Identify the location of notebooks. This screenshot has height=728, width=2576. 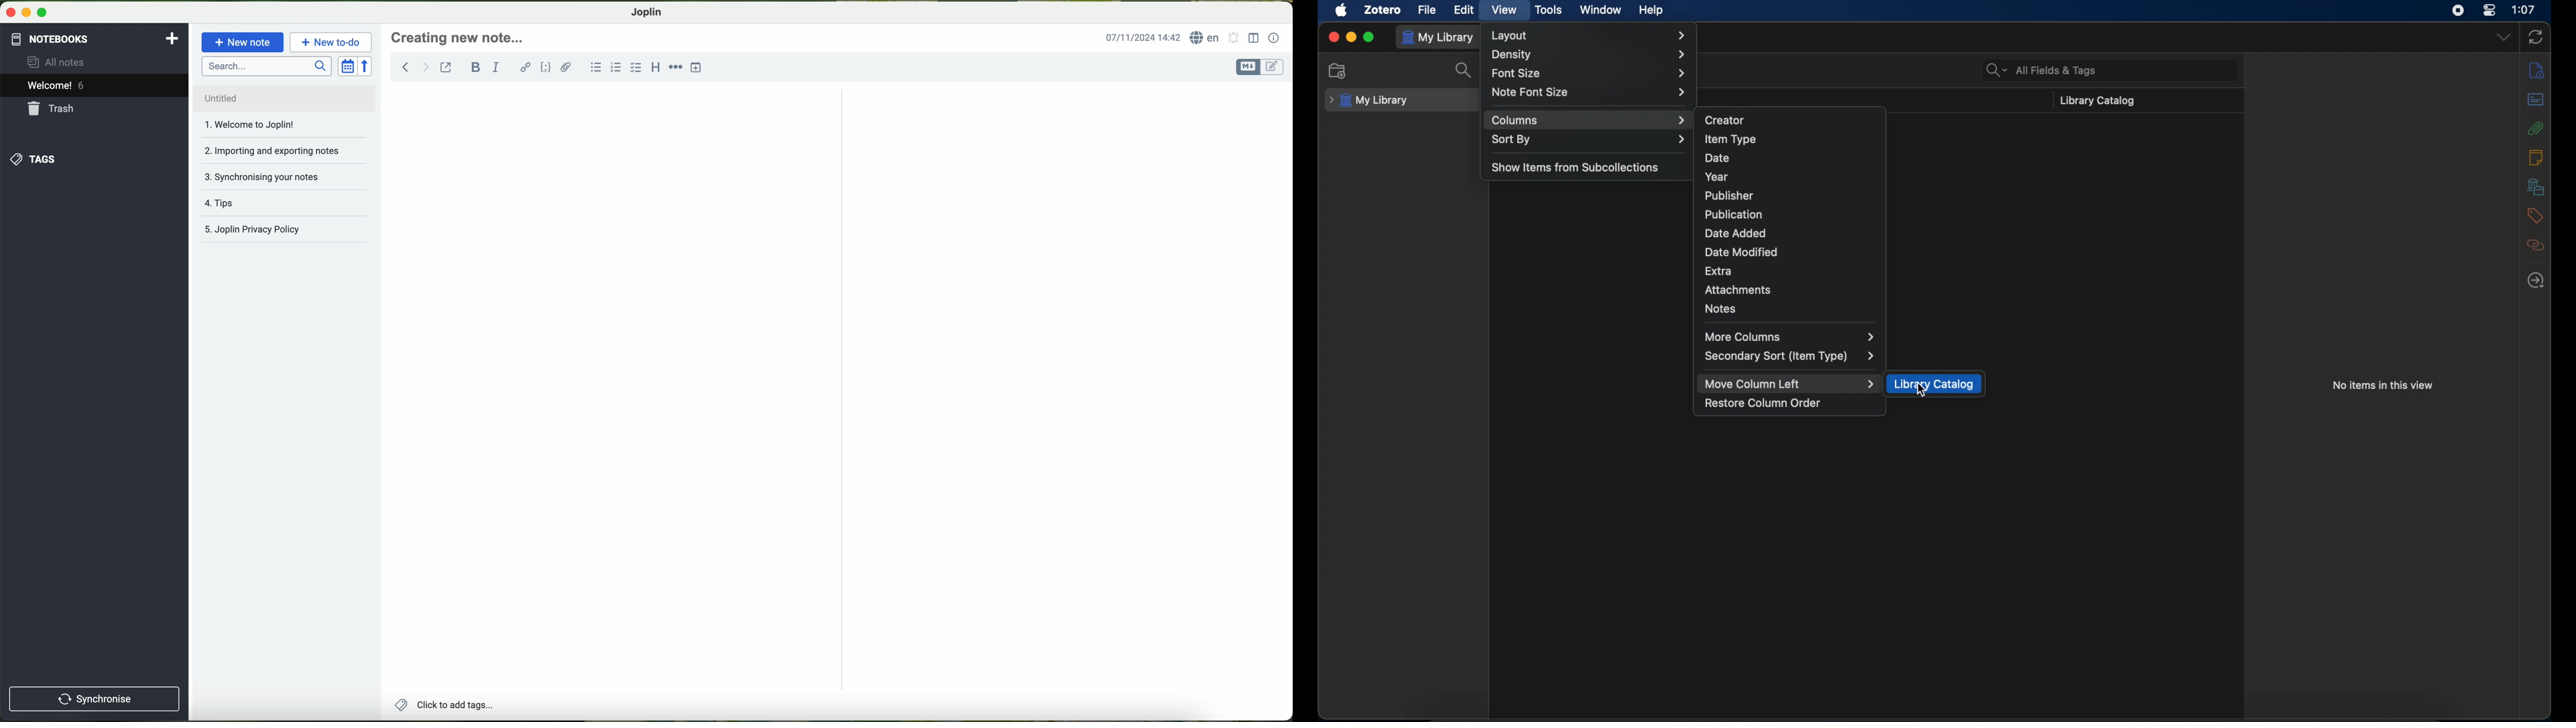
(95, 38).